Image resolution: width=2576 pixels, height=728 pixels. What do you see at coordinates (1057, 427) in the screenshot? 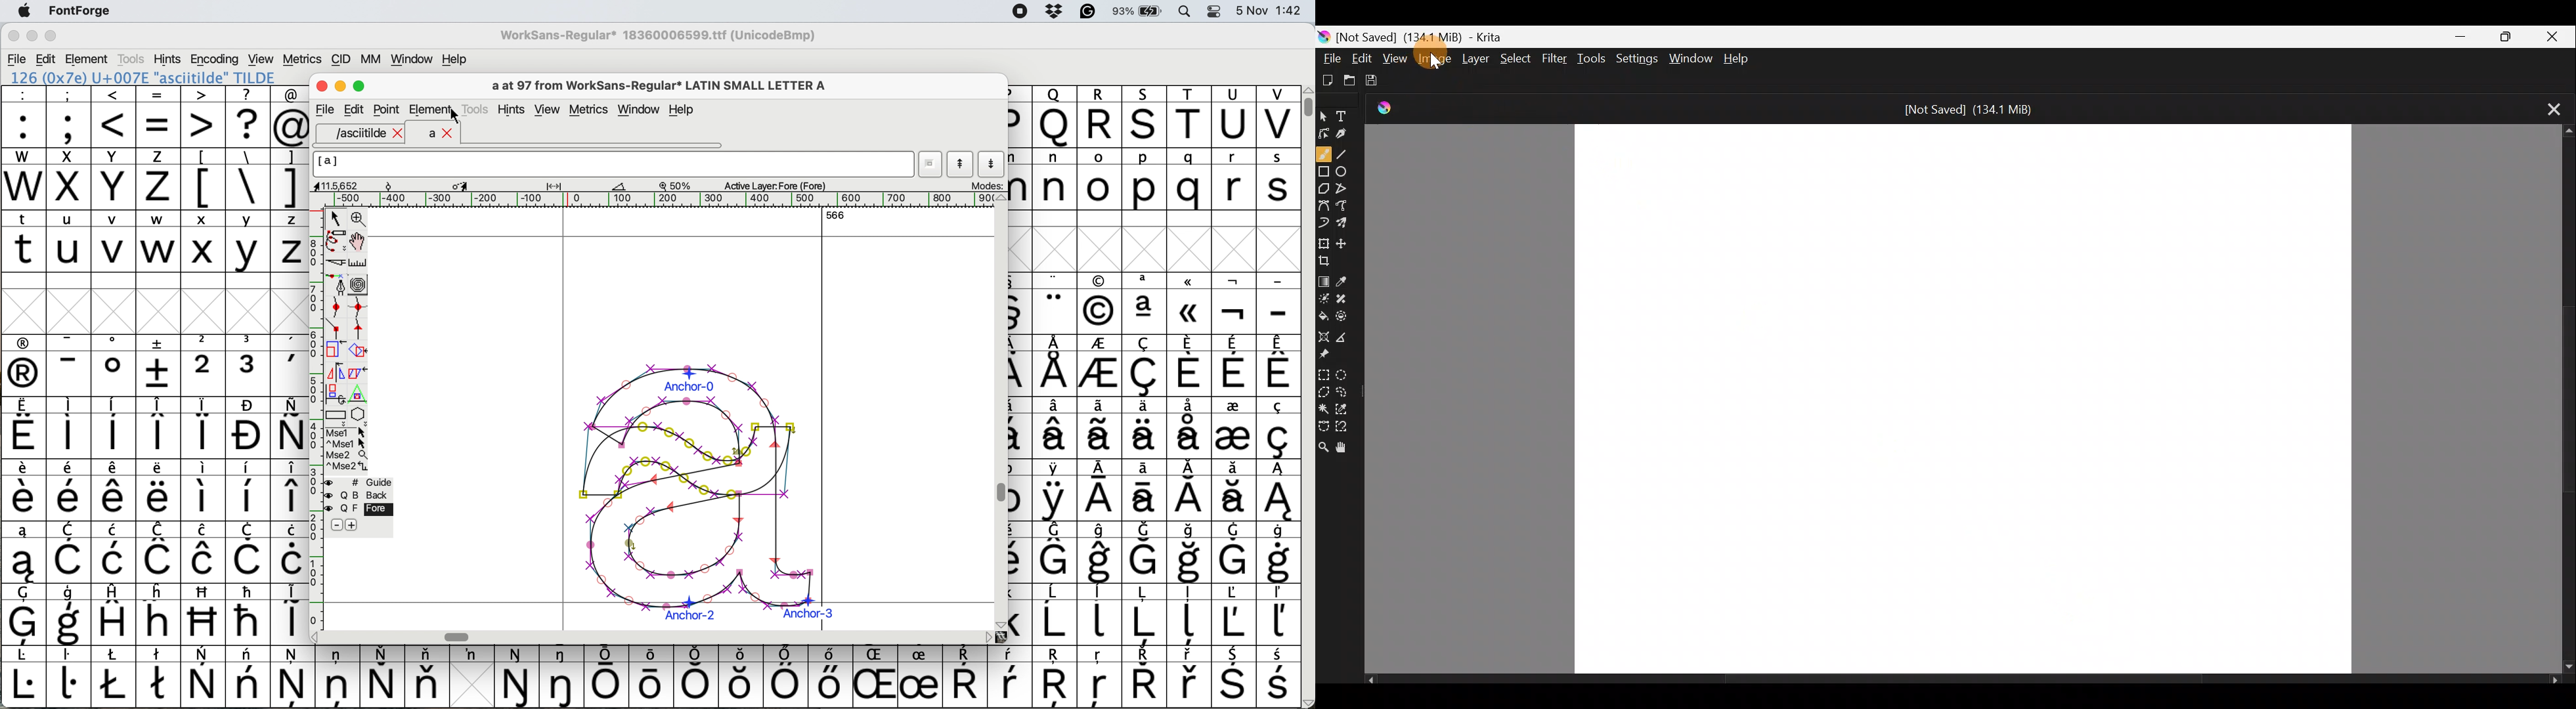
I see `symbol` at bounding box center [1057, 427].